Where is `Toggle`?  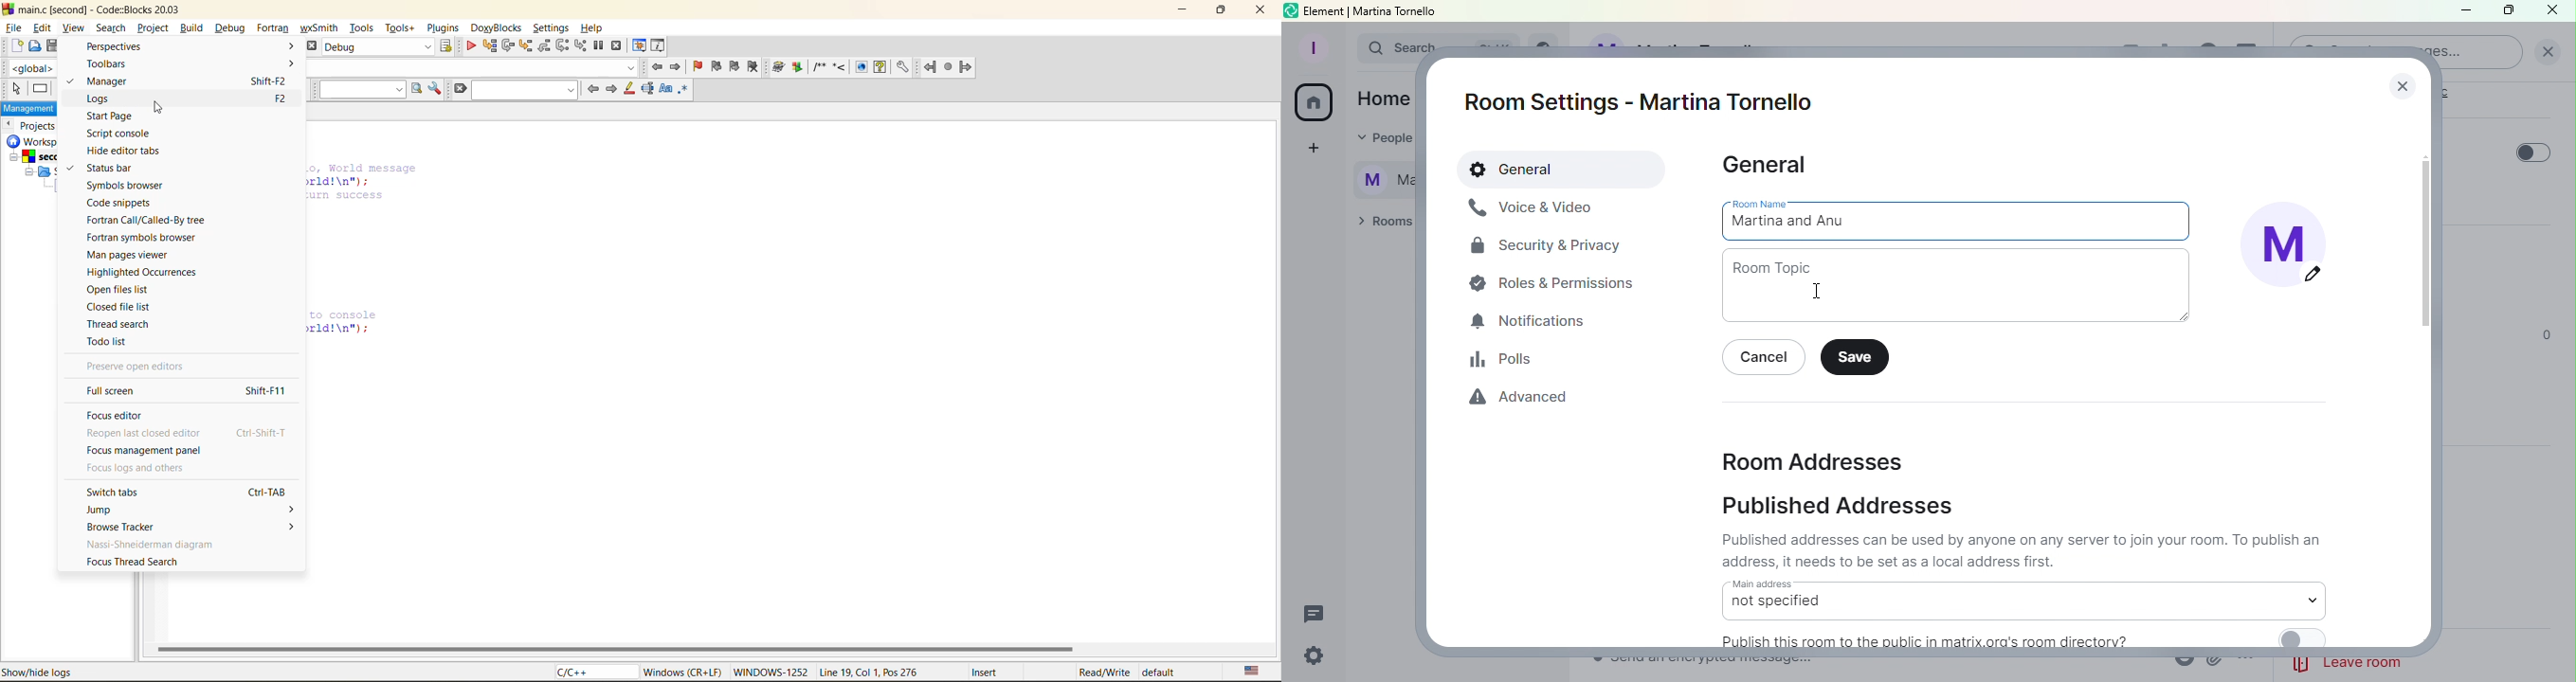
Toggle is located at coordinates (2533, 153).